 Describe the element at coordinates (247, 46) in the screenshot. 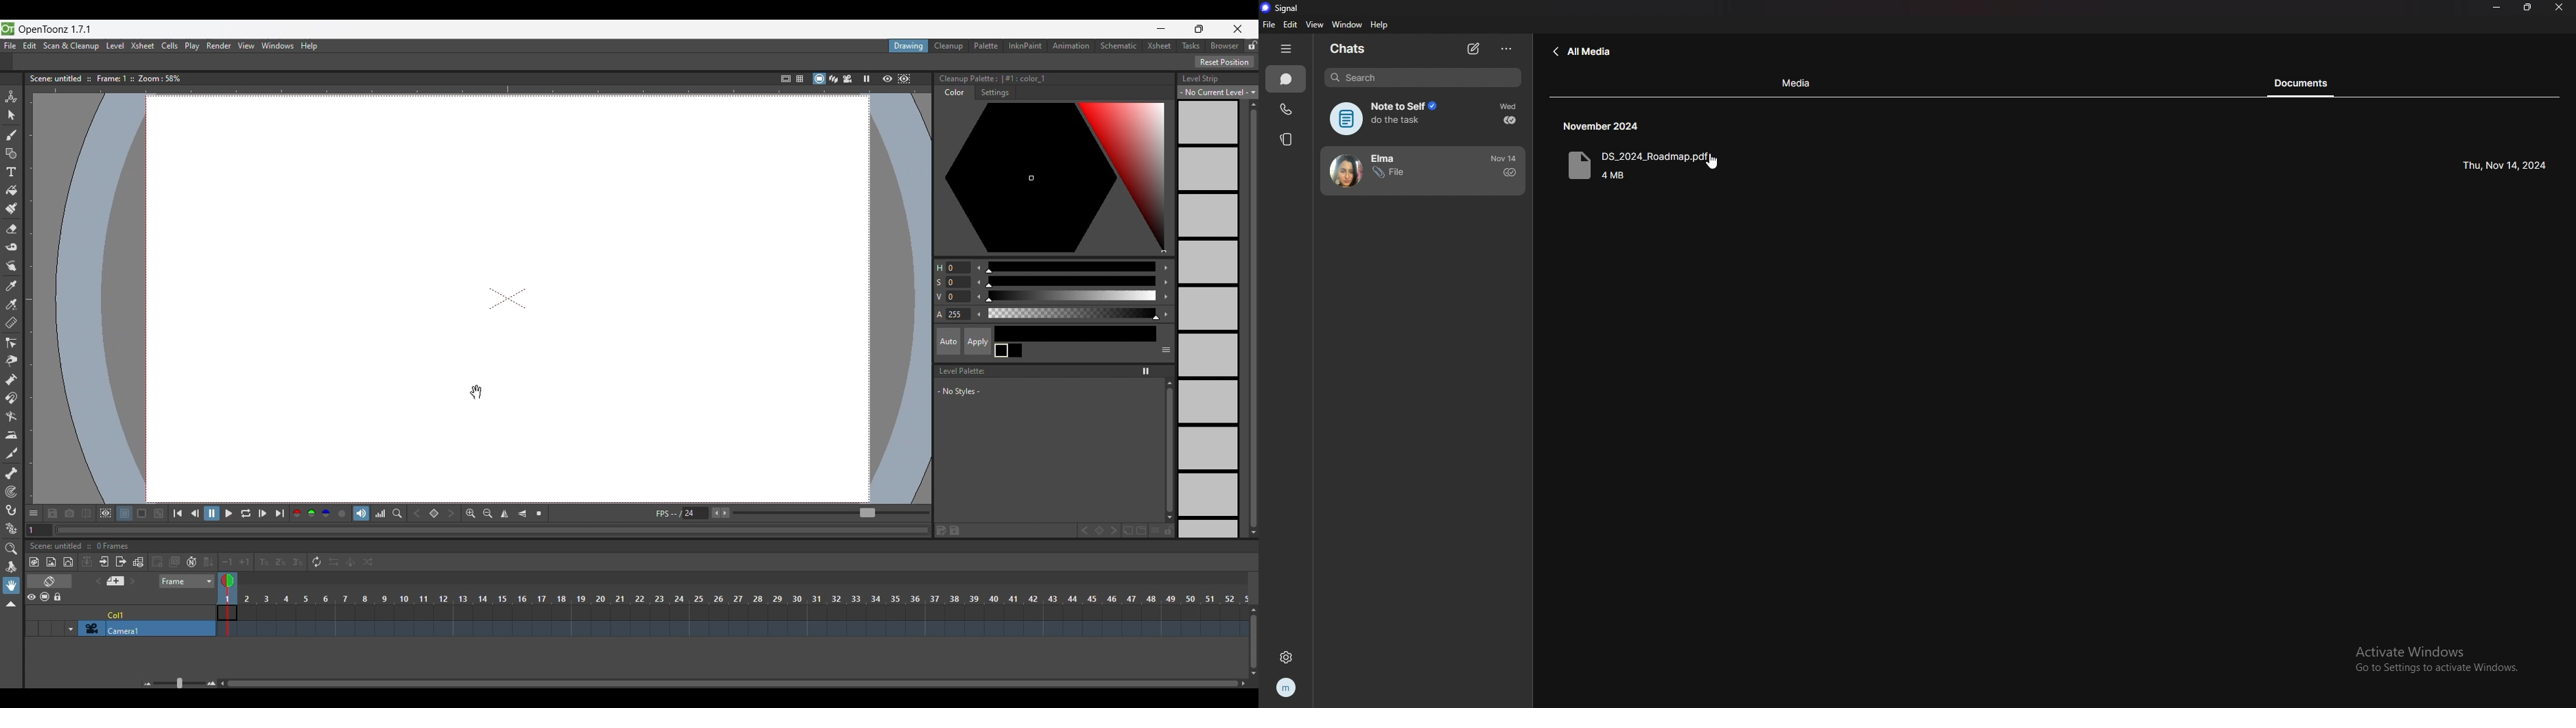

I see `View` at that location.